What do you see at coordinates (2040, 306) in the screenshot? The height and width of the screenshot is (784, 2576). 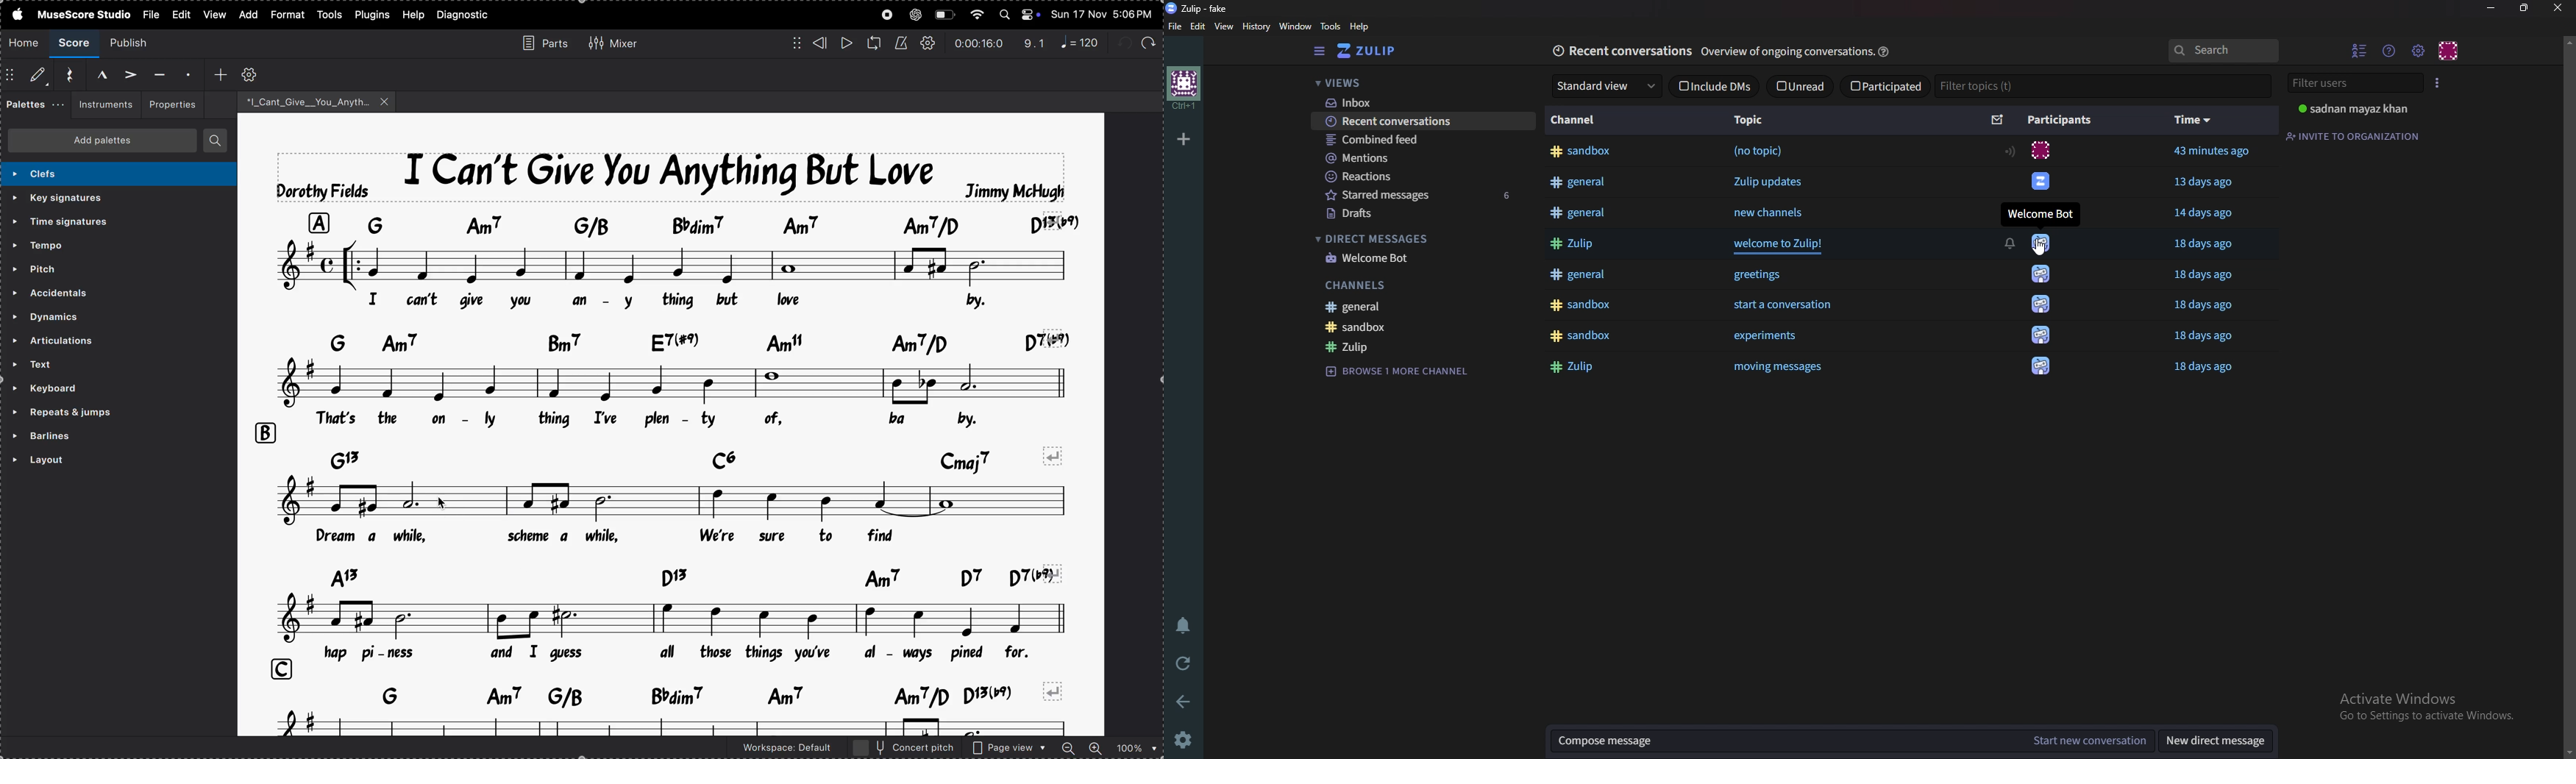 I see `icon` at bounding box center [2040, 306].